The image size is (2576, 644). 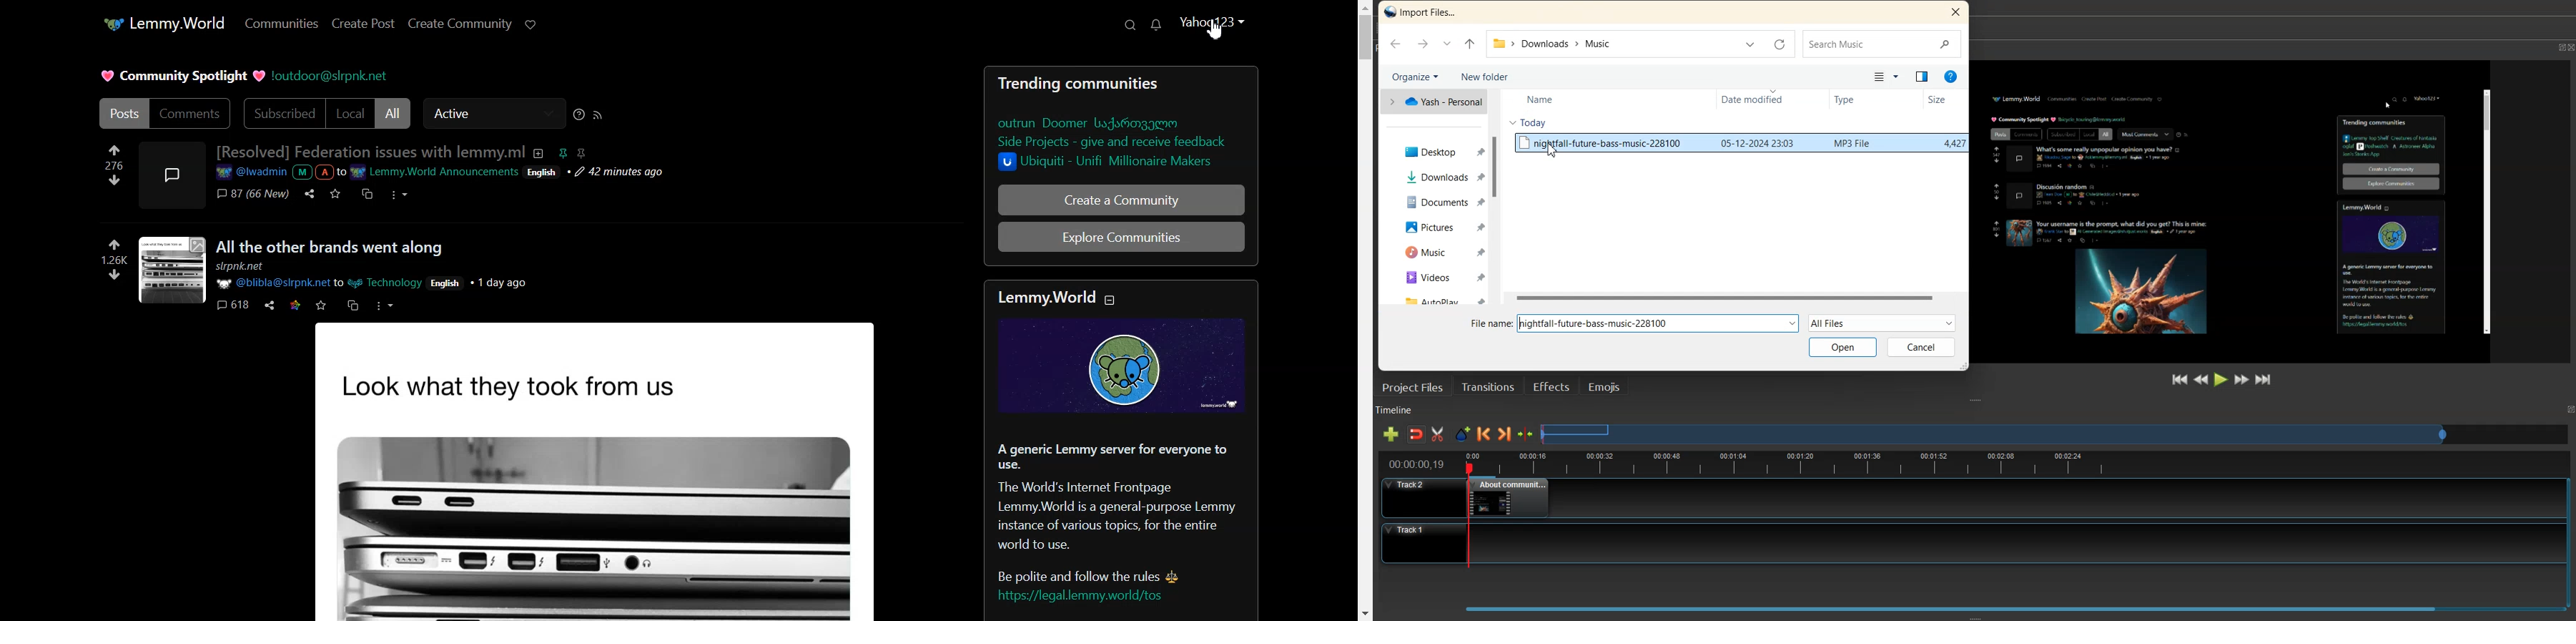 What do you see at coordinates (240, 266) in the screenshot?
I see `slrpnk.net` at bounding box center [240, 266].